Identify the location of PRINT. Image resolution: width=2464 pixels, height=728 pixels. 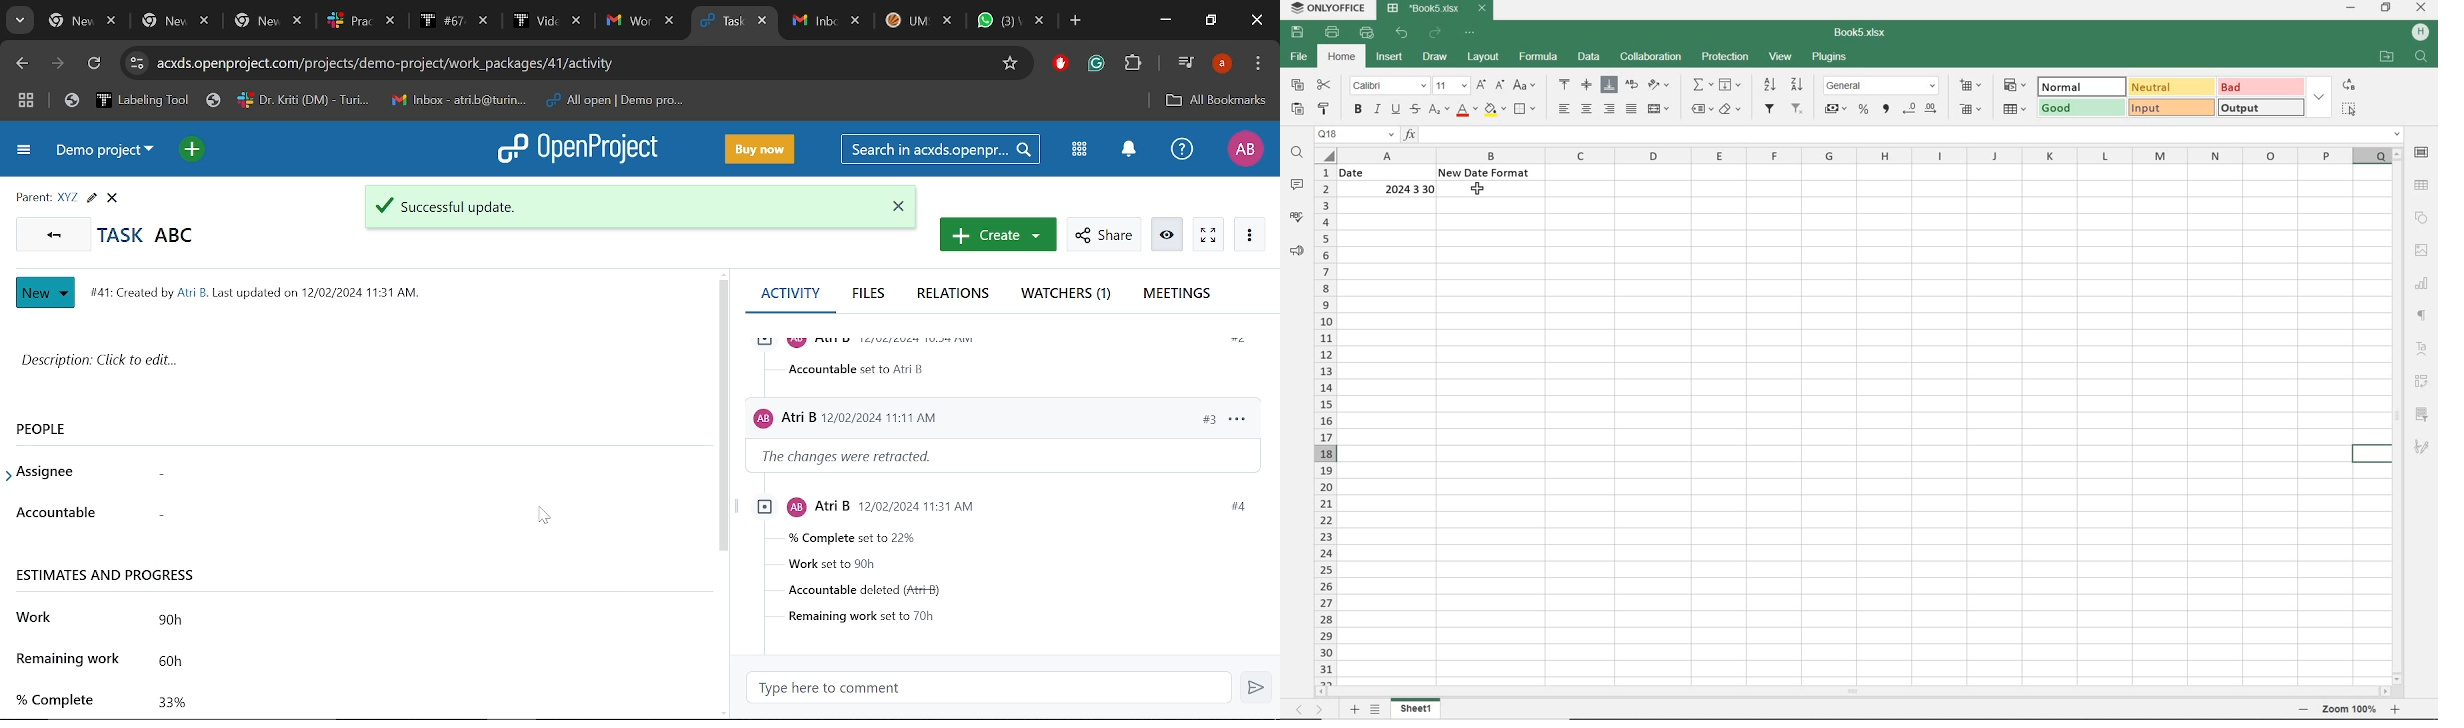
(1332, 31).